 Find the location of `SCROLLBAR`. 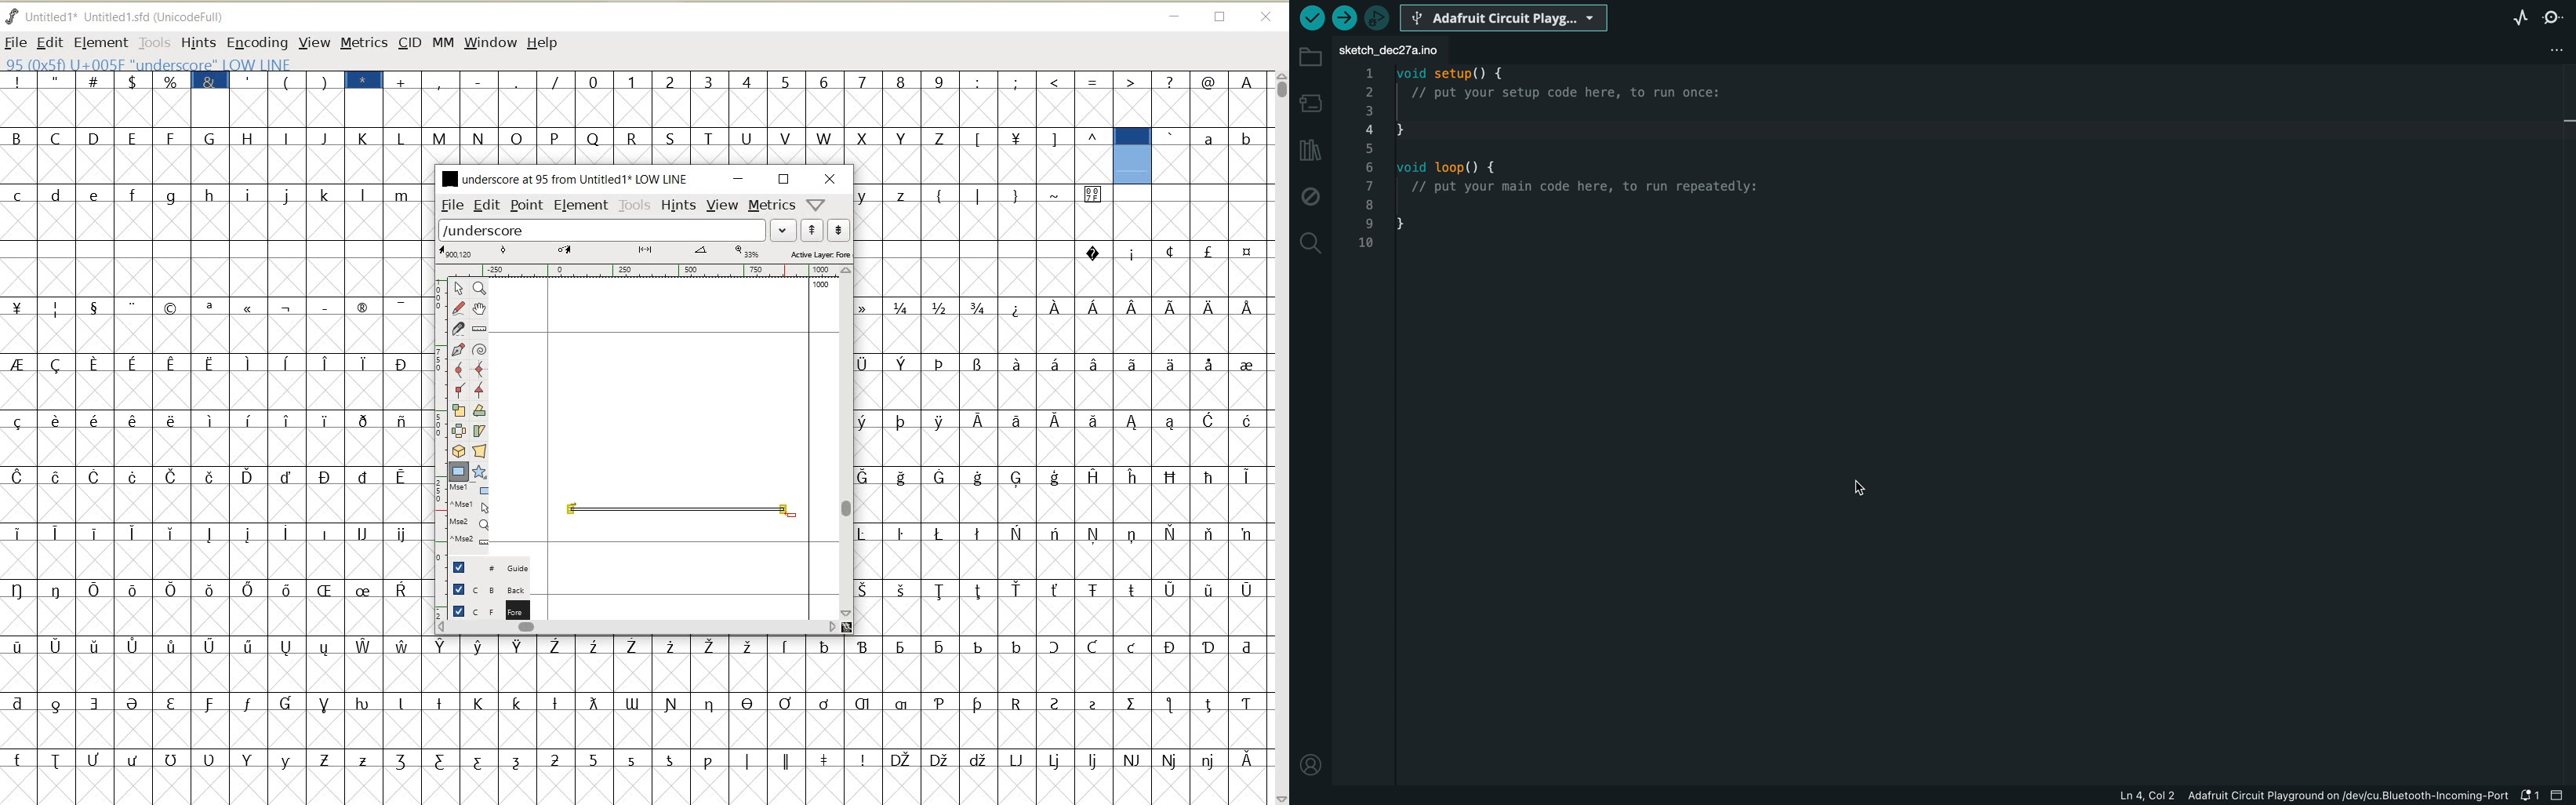

SCROLLBAR is located at coordinates (637, 626).